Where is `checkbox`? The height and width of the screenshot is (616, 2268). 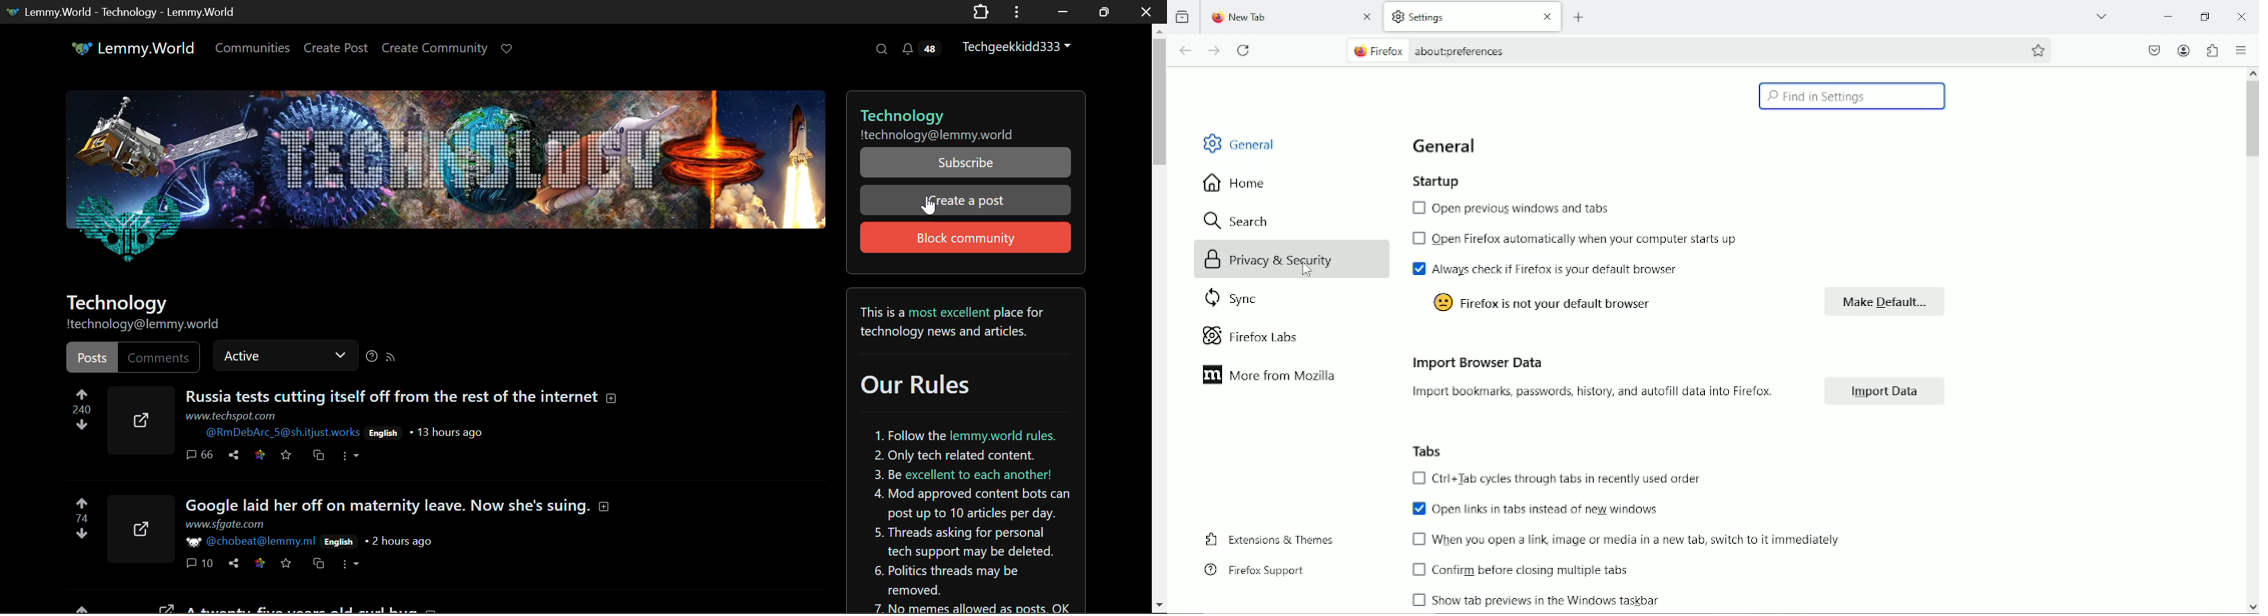
checkbox is located at coordinates (1416, 239).